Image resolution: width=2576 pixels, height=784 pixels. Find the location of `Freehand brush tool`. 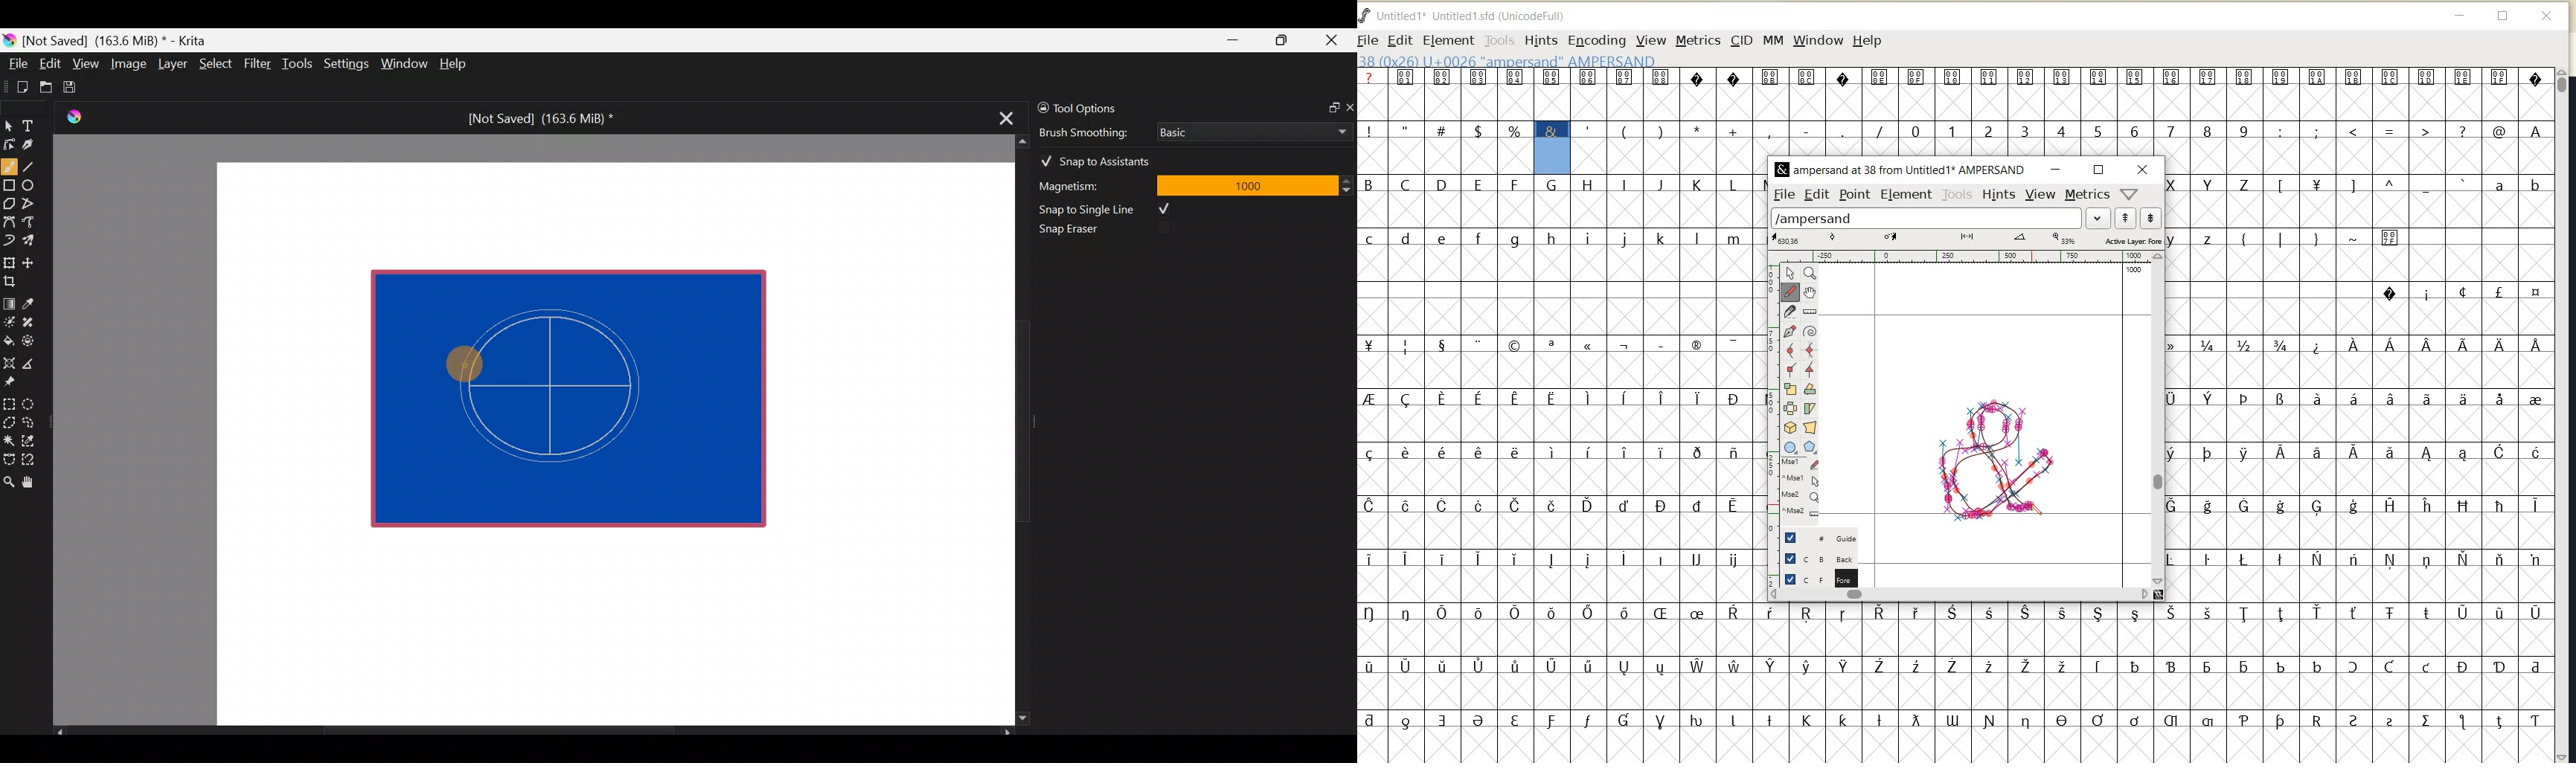

Freehand brush tool is located at coordinates (9, 161).